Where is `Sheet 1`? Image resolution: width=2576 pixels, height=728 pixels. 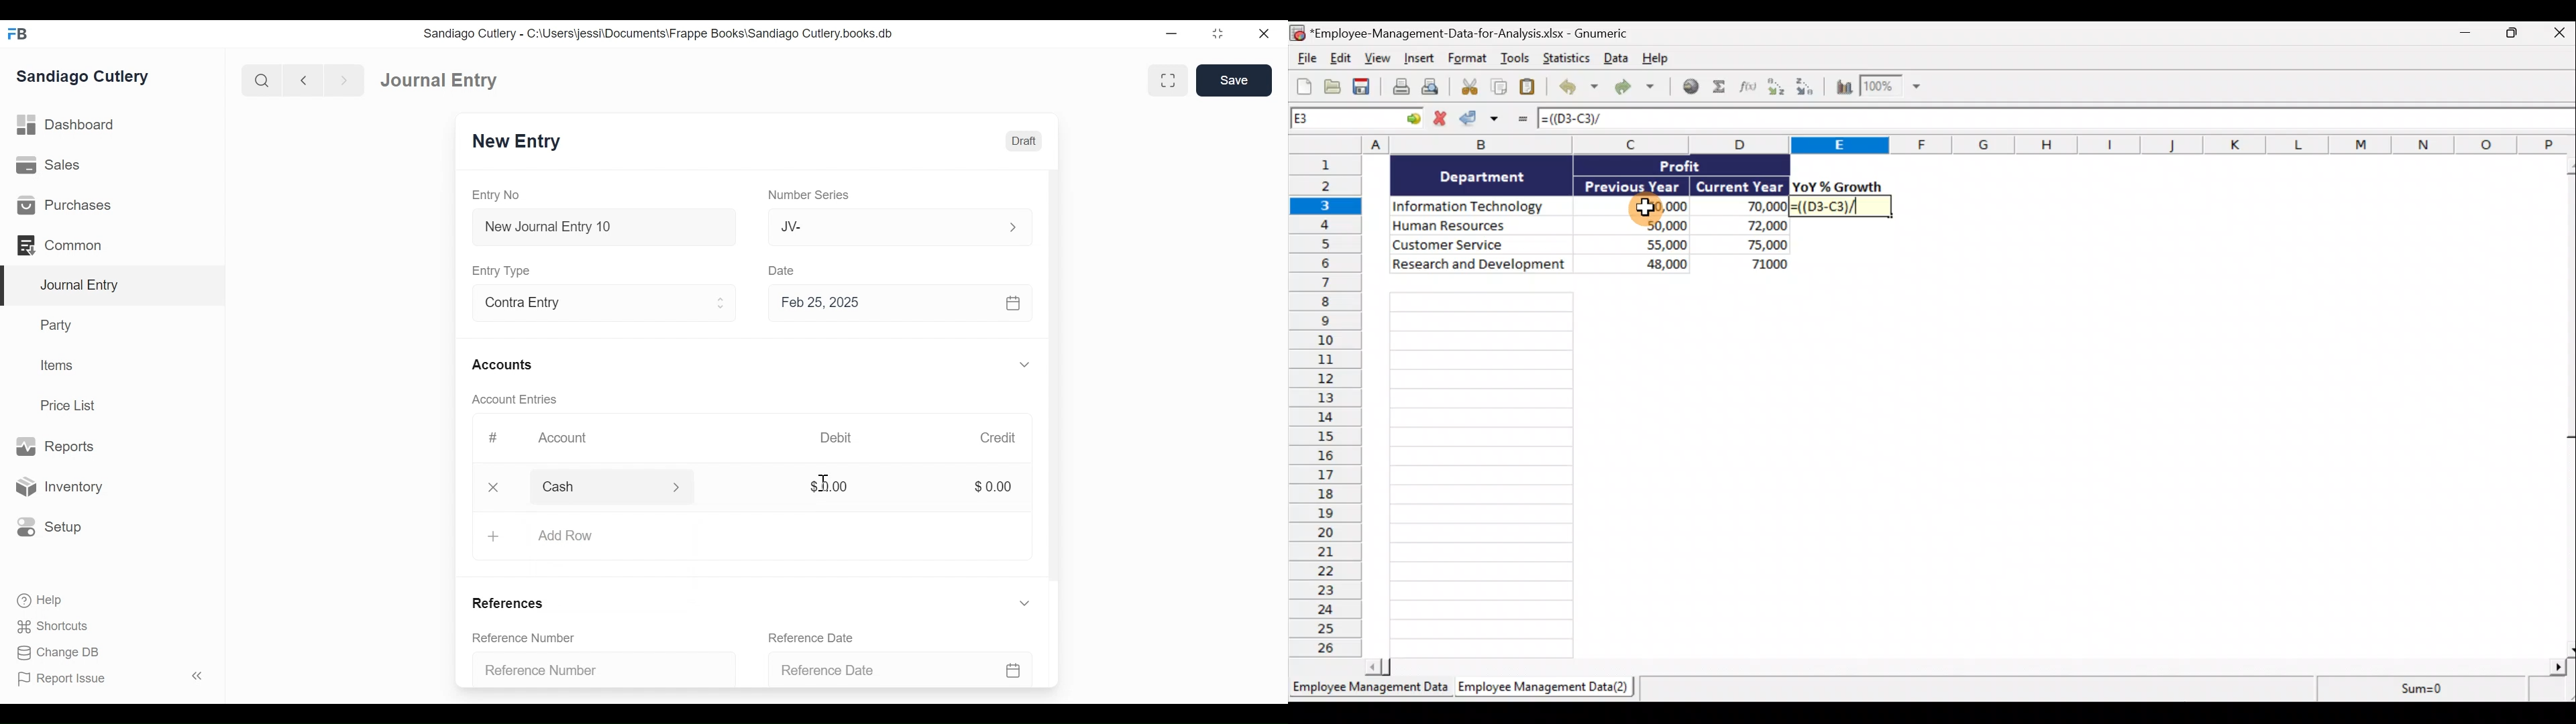
Sheet 1 is located at coordinates (1368, 688).